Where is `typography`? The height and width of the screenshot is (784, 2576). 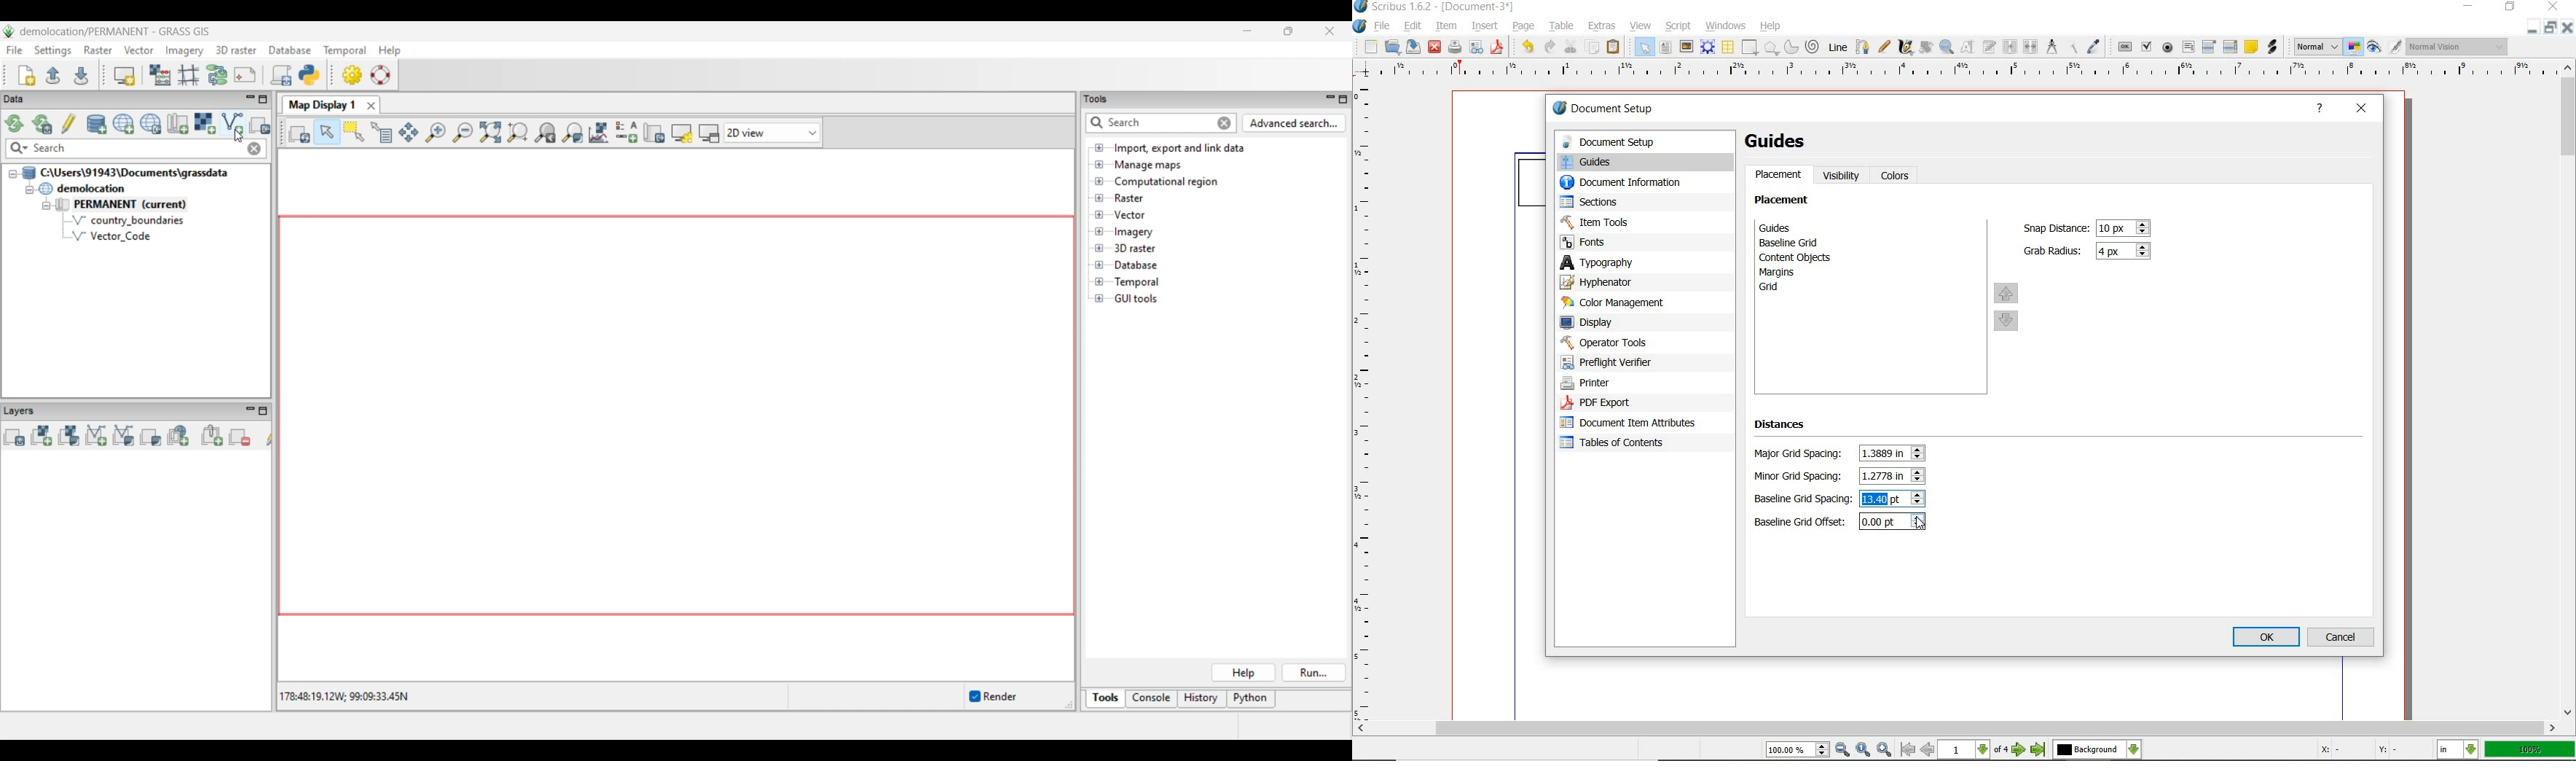 typography is located at coordinates (1645, 262).